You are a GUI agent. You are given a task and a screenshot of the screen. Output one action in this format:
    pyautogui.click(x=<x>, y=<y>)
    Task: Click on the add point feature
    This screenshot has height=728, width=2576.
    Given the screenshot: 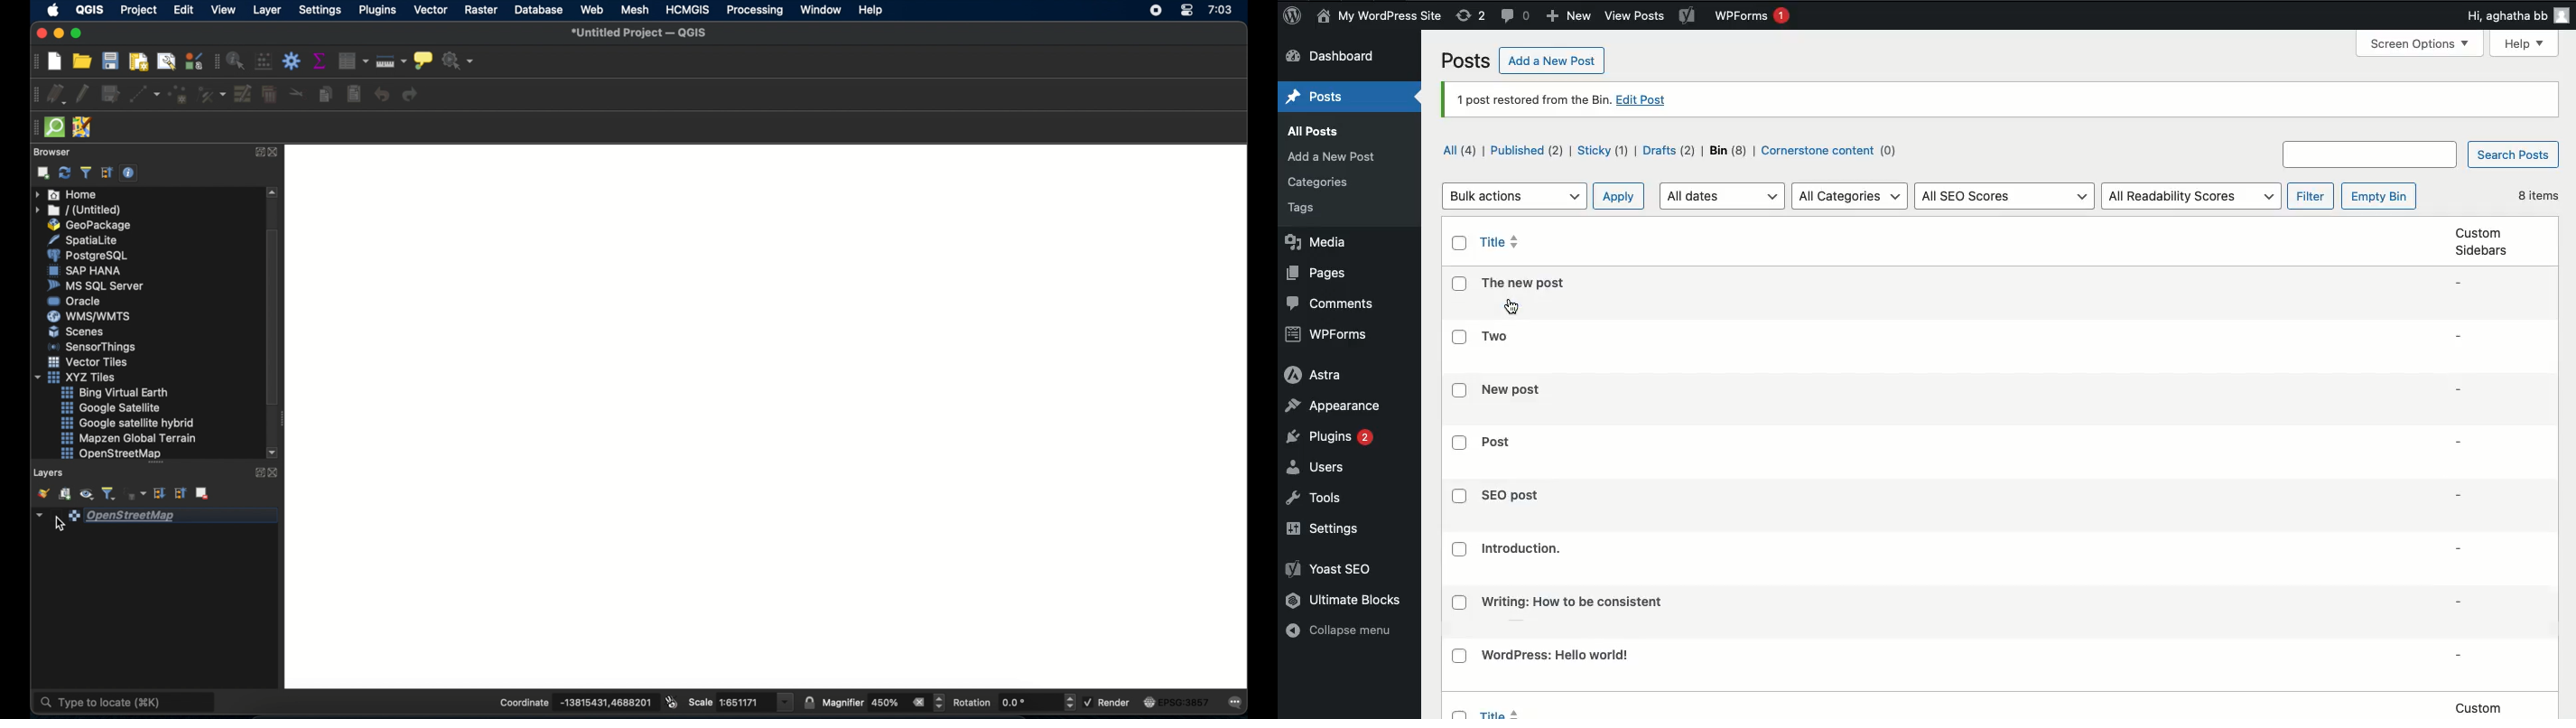 What is the action you would take?
    pyautogui.click(x=177, y=95)
    